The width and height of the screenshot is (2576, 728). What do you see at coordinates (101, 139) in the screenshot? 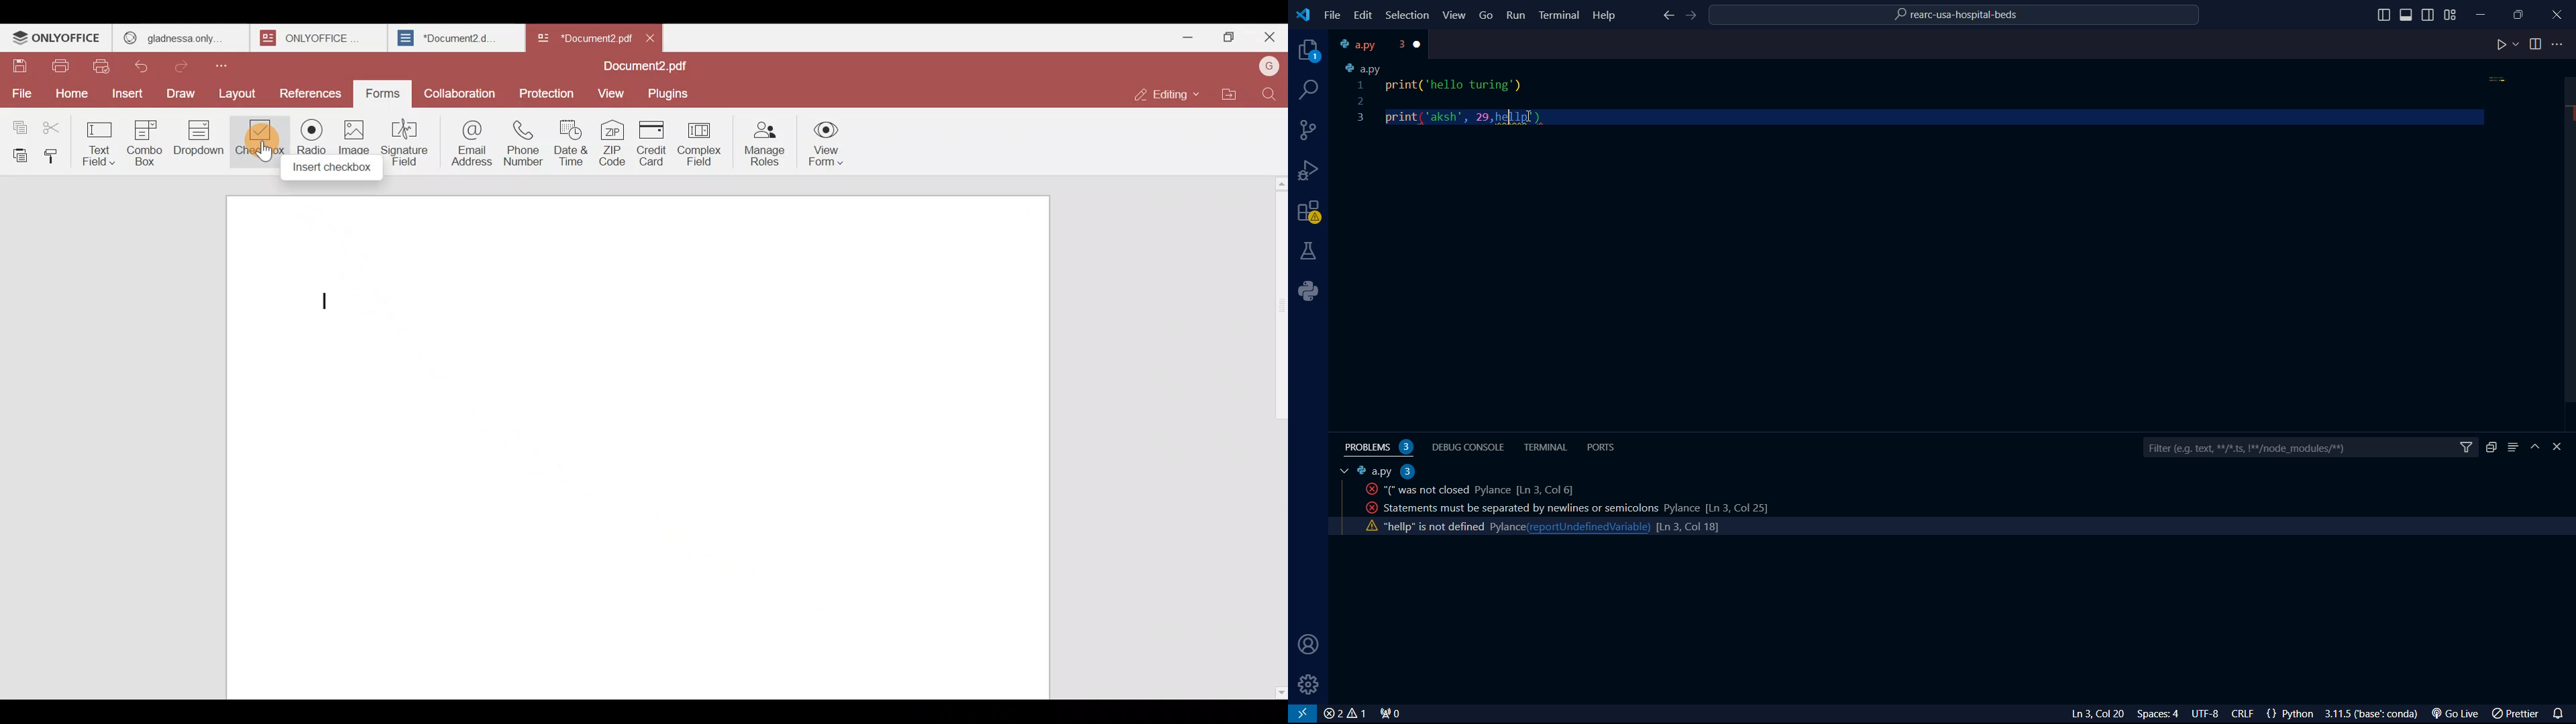
I see `Text field` at bounding box center [101, 139].